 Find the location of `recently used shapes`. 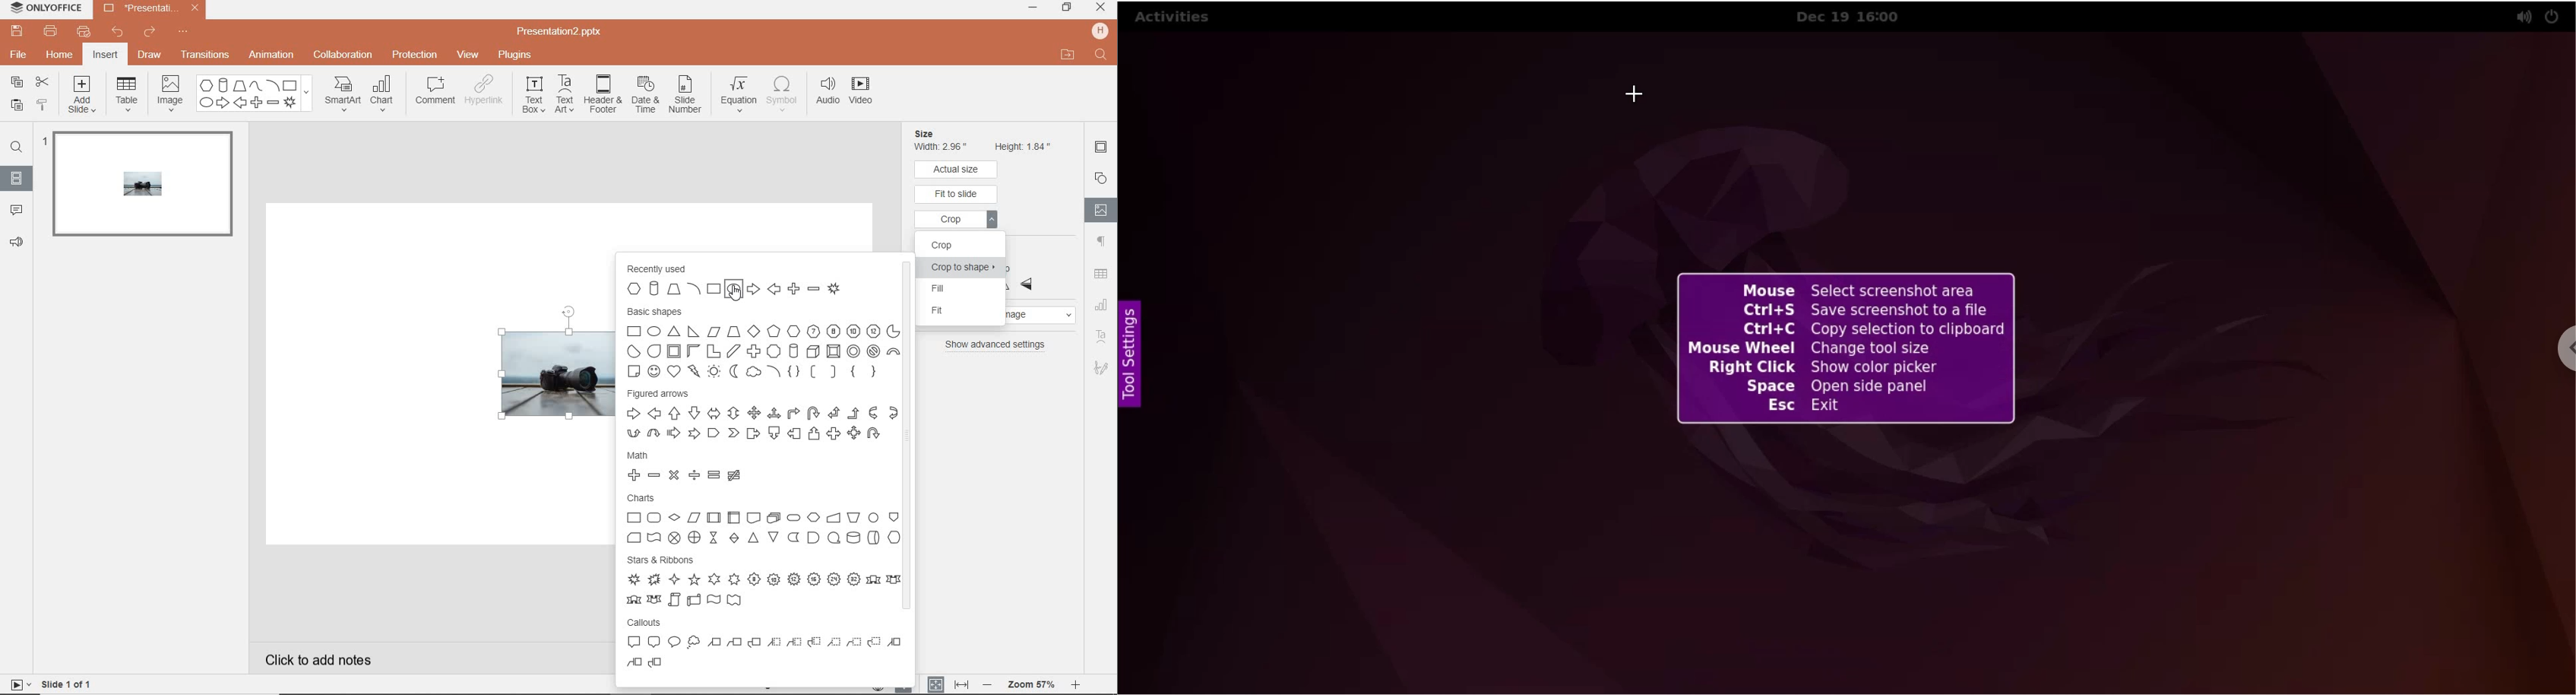

recently used shapes is located at coordinates (749, 280).